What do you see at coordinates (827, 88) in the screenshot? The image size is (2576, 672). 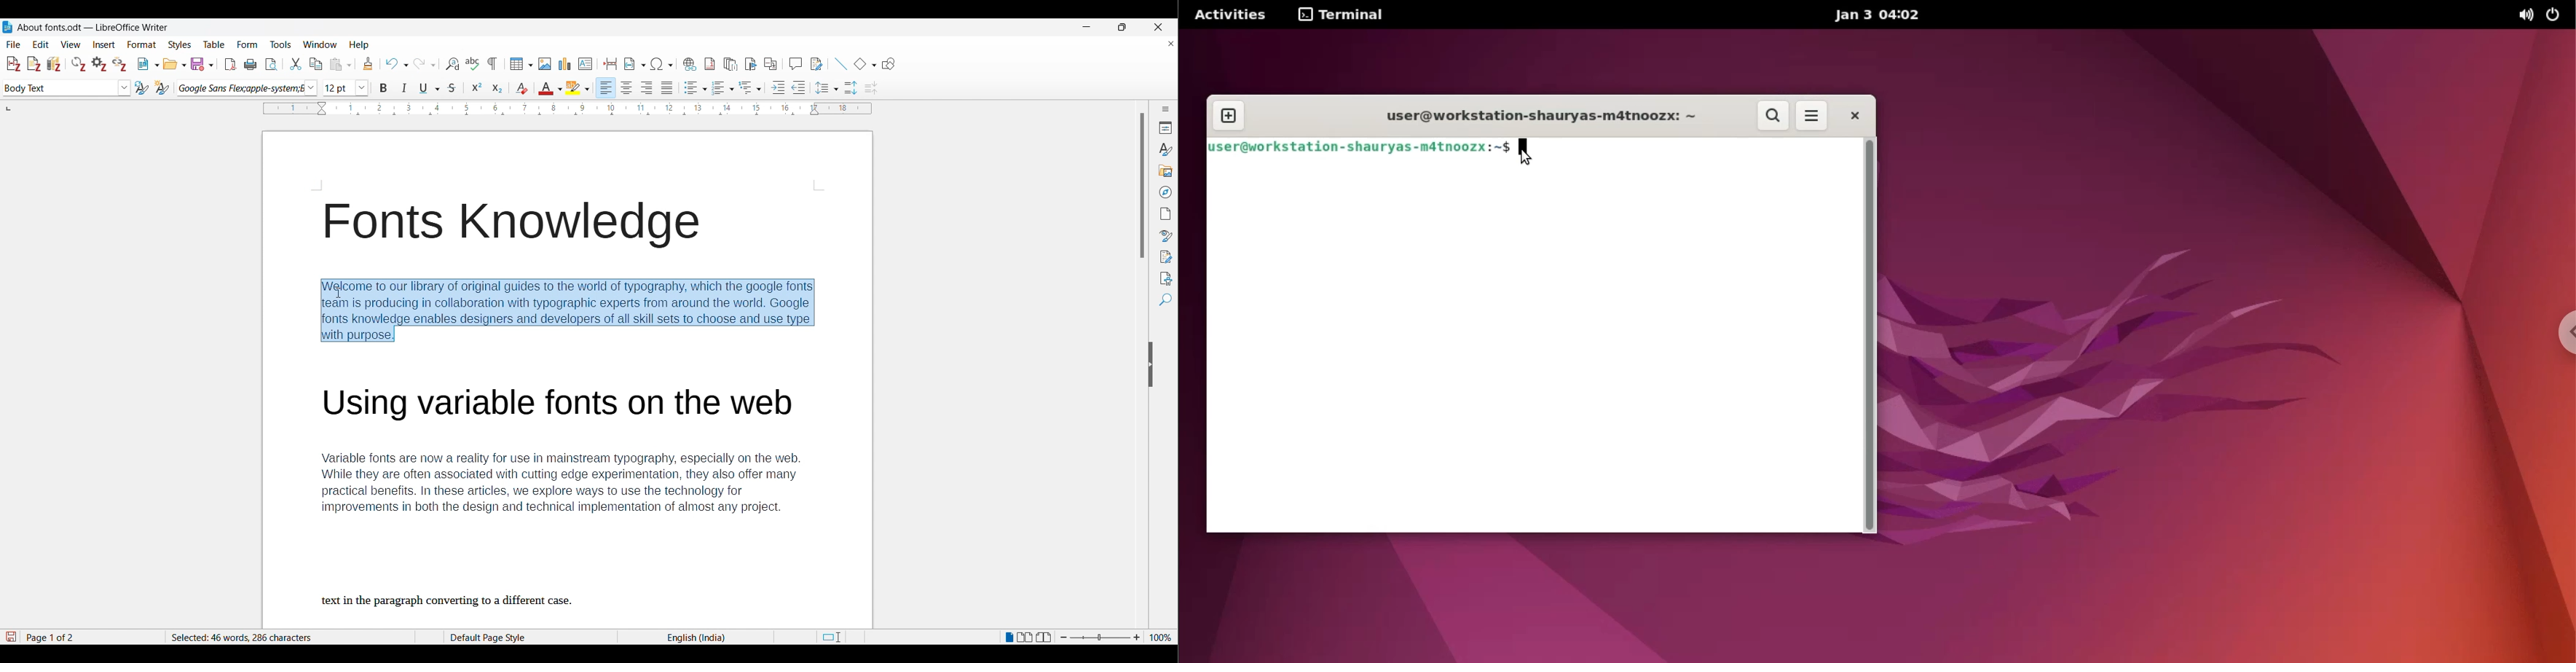 I see `Set line spacing options` at bounding box center [827, 88].